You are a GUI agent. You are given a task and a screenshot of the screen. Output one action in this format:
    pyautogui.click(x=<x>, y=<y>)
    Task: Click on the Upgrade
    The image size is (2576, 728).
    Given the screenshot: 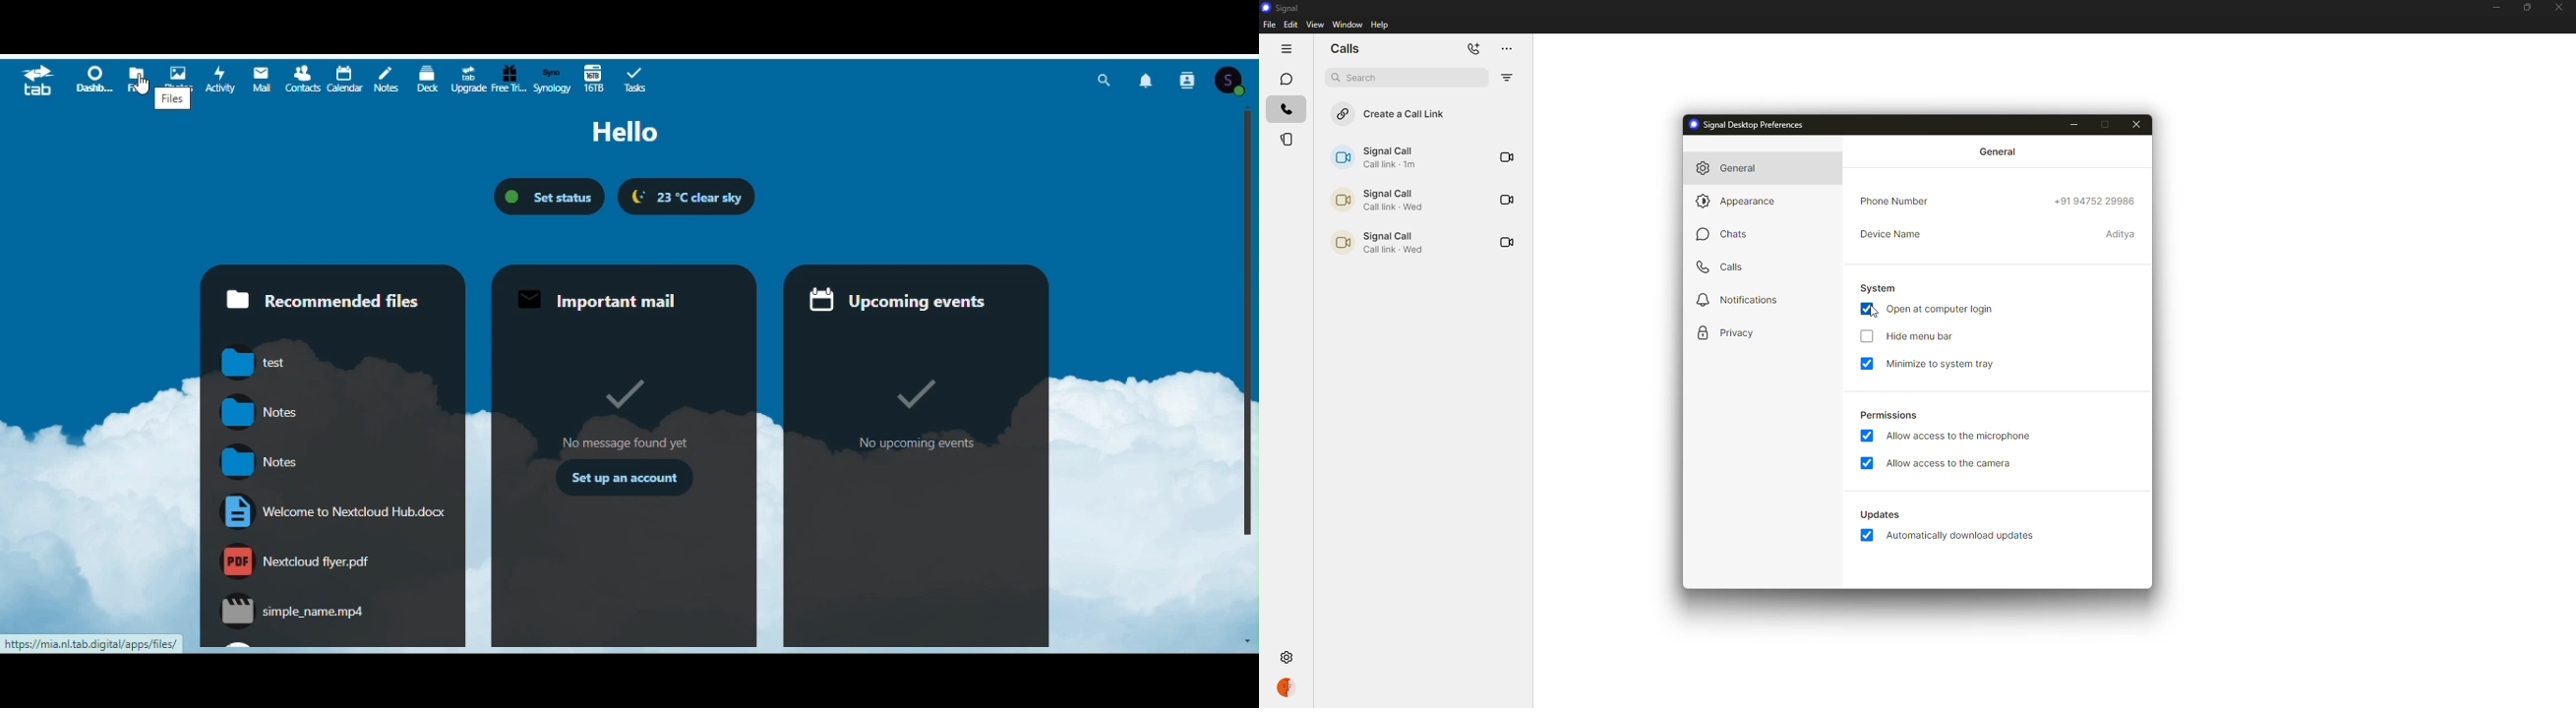 What is the action you would take?
    pyautogui.click(x=466, y=78)
    